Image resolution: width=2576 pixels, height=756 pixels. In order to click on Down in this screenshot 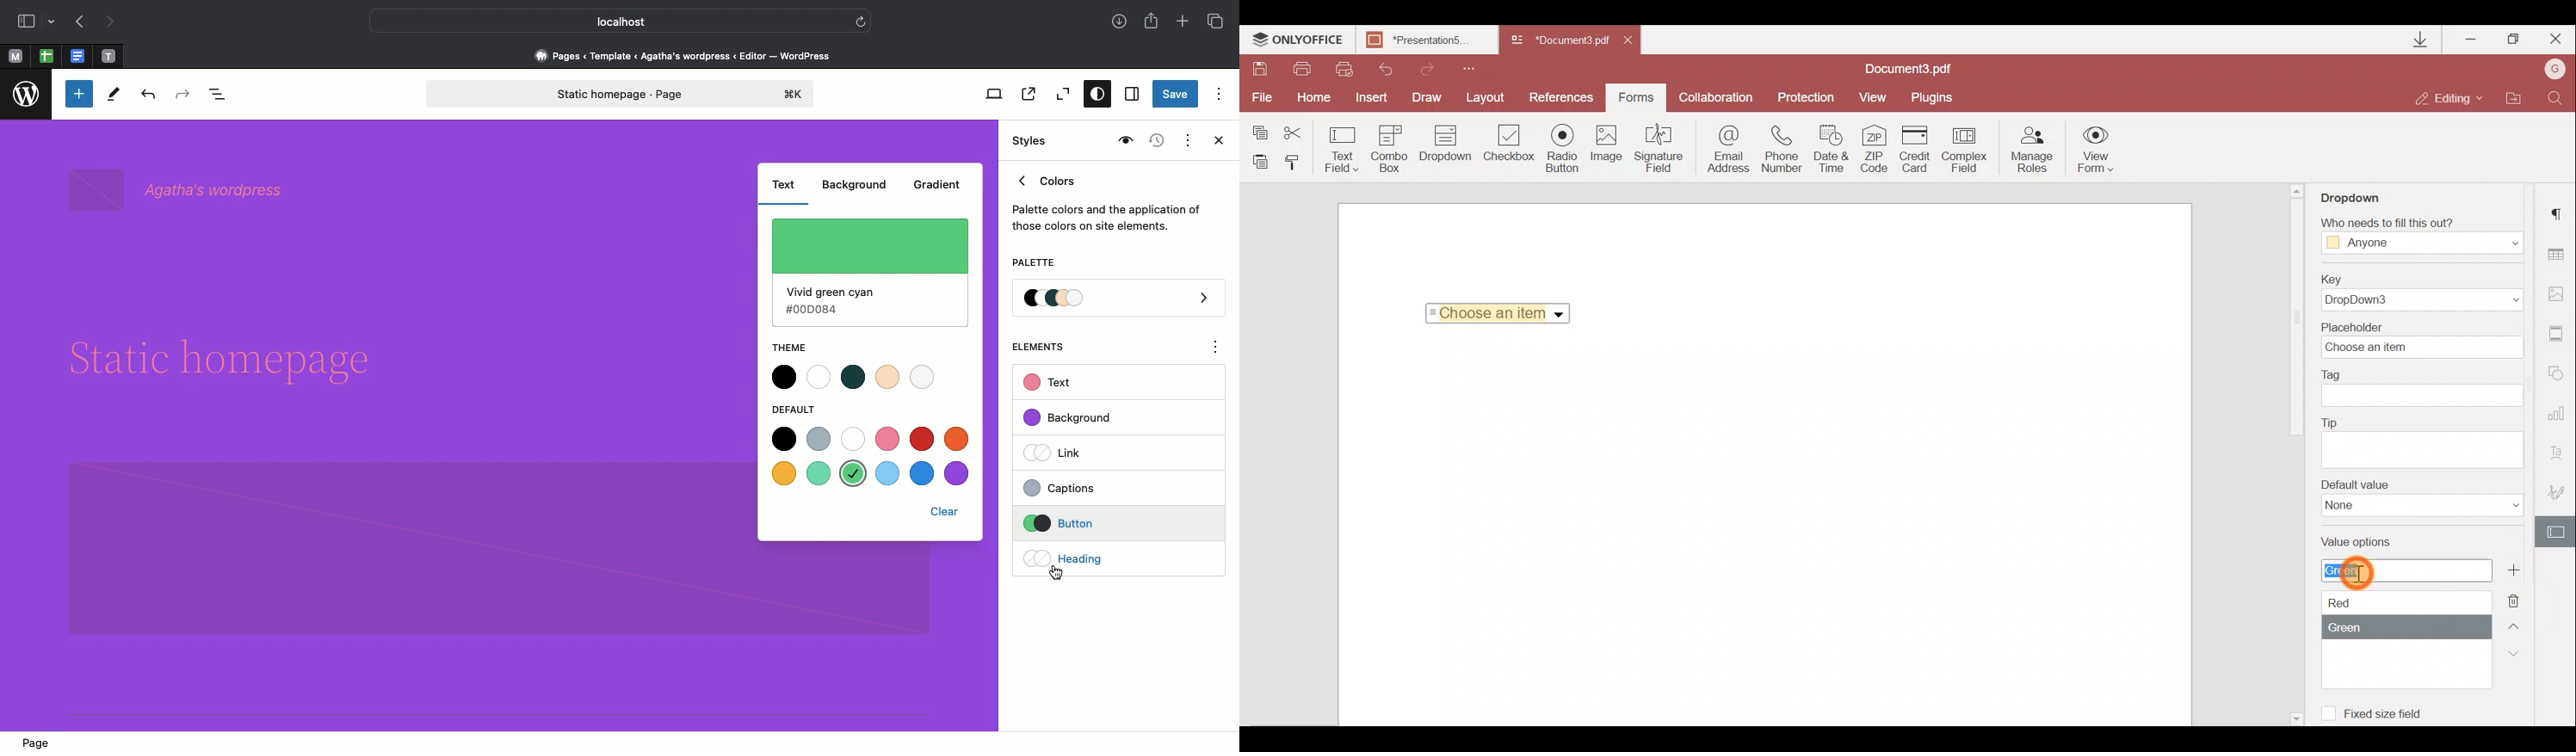, I will do `click(2511, 653)`.